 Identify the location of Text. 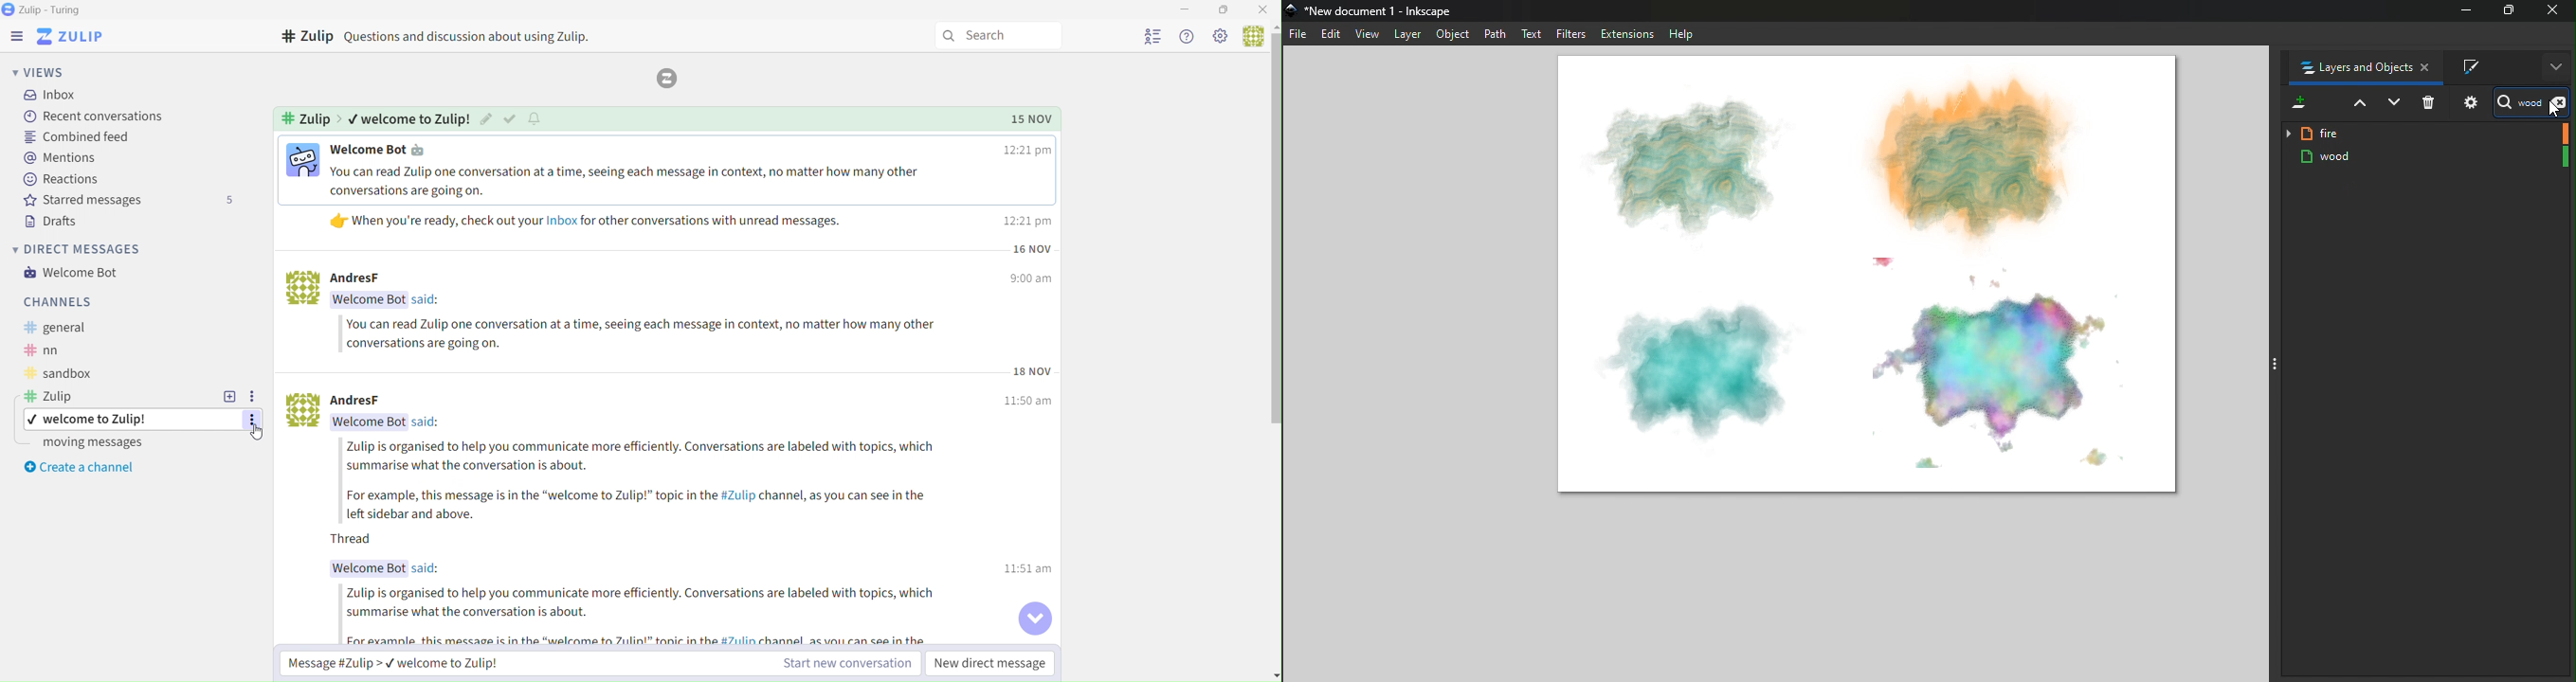
(428, 300).